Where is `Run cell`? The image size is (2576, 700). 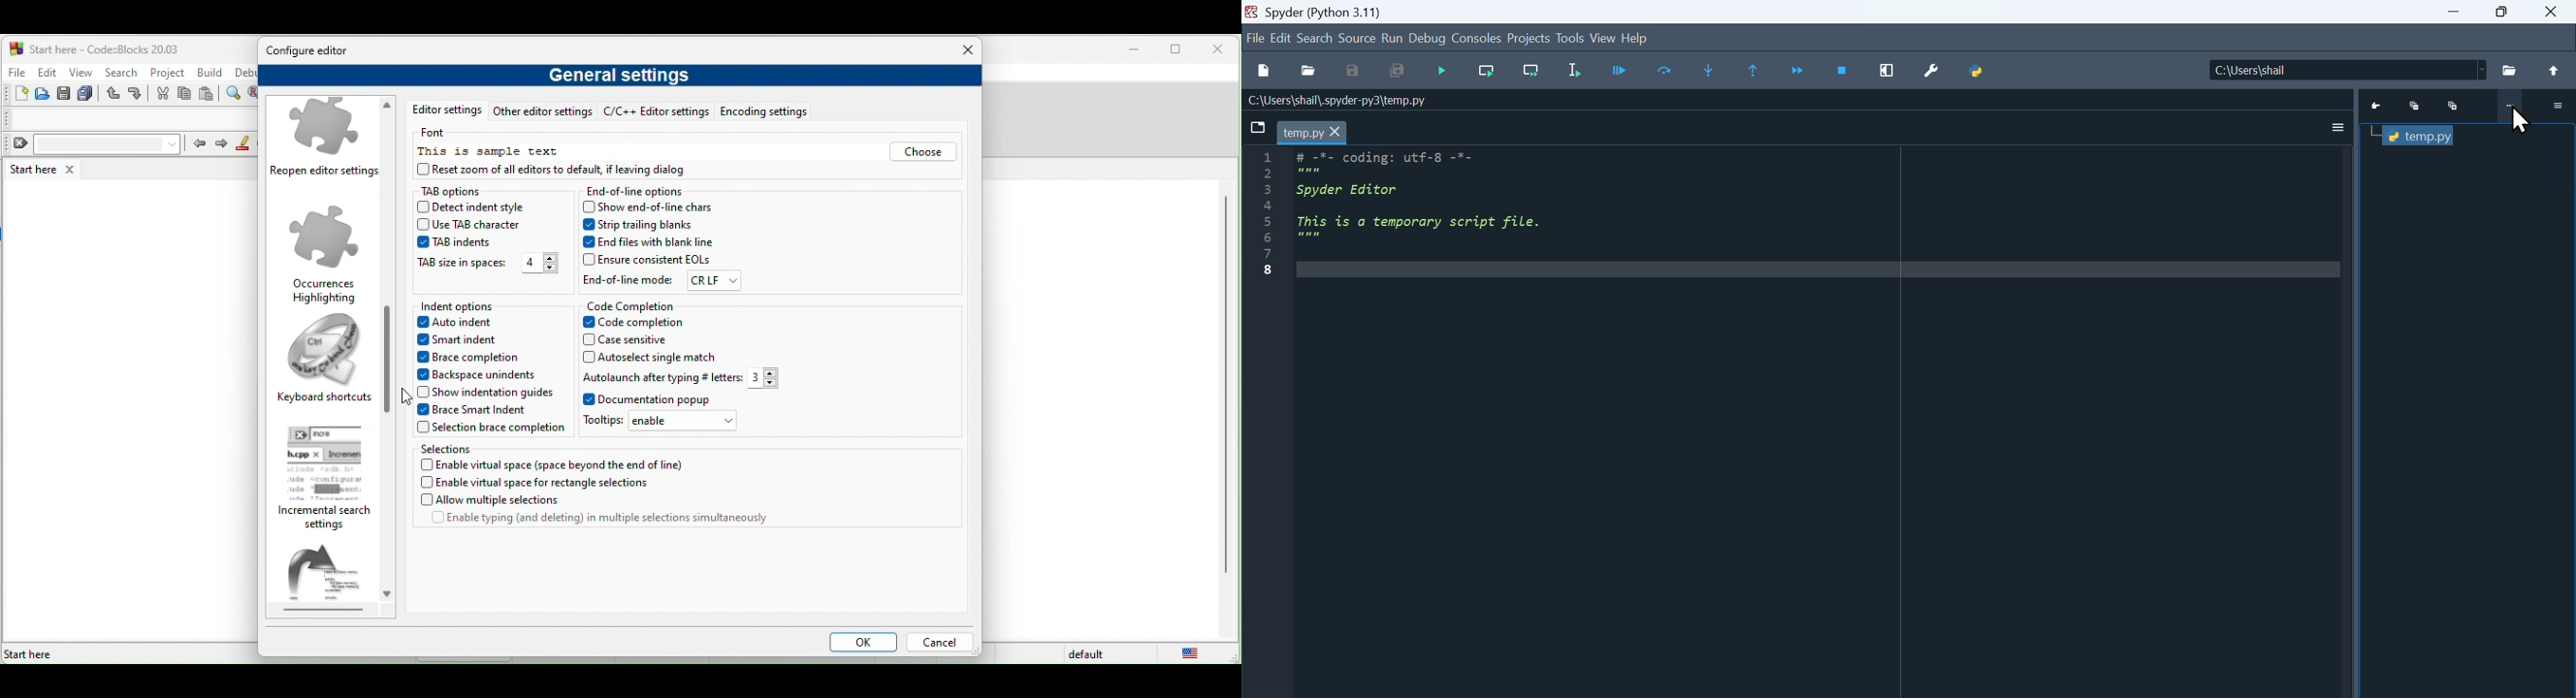 Run cell is located at coordinates (1619, 73).